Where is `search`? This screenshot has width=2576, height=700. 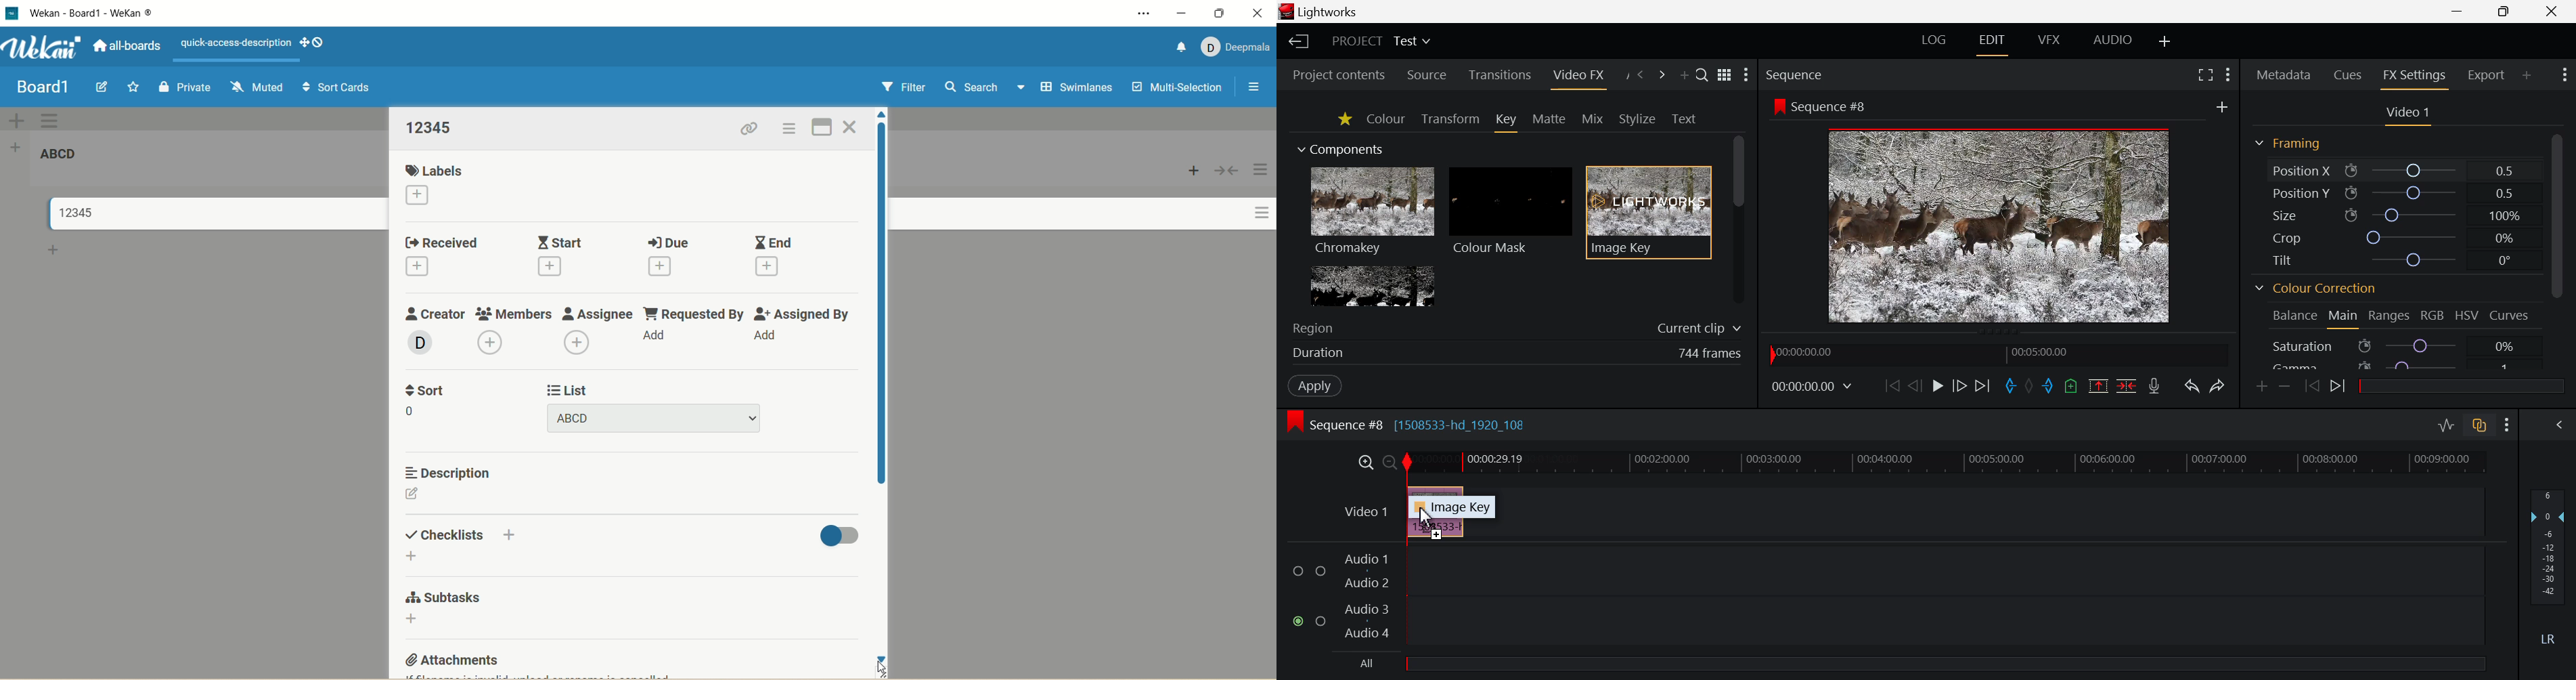 search is located at coordinates (985, 88).